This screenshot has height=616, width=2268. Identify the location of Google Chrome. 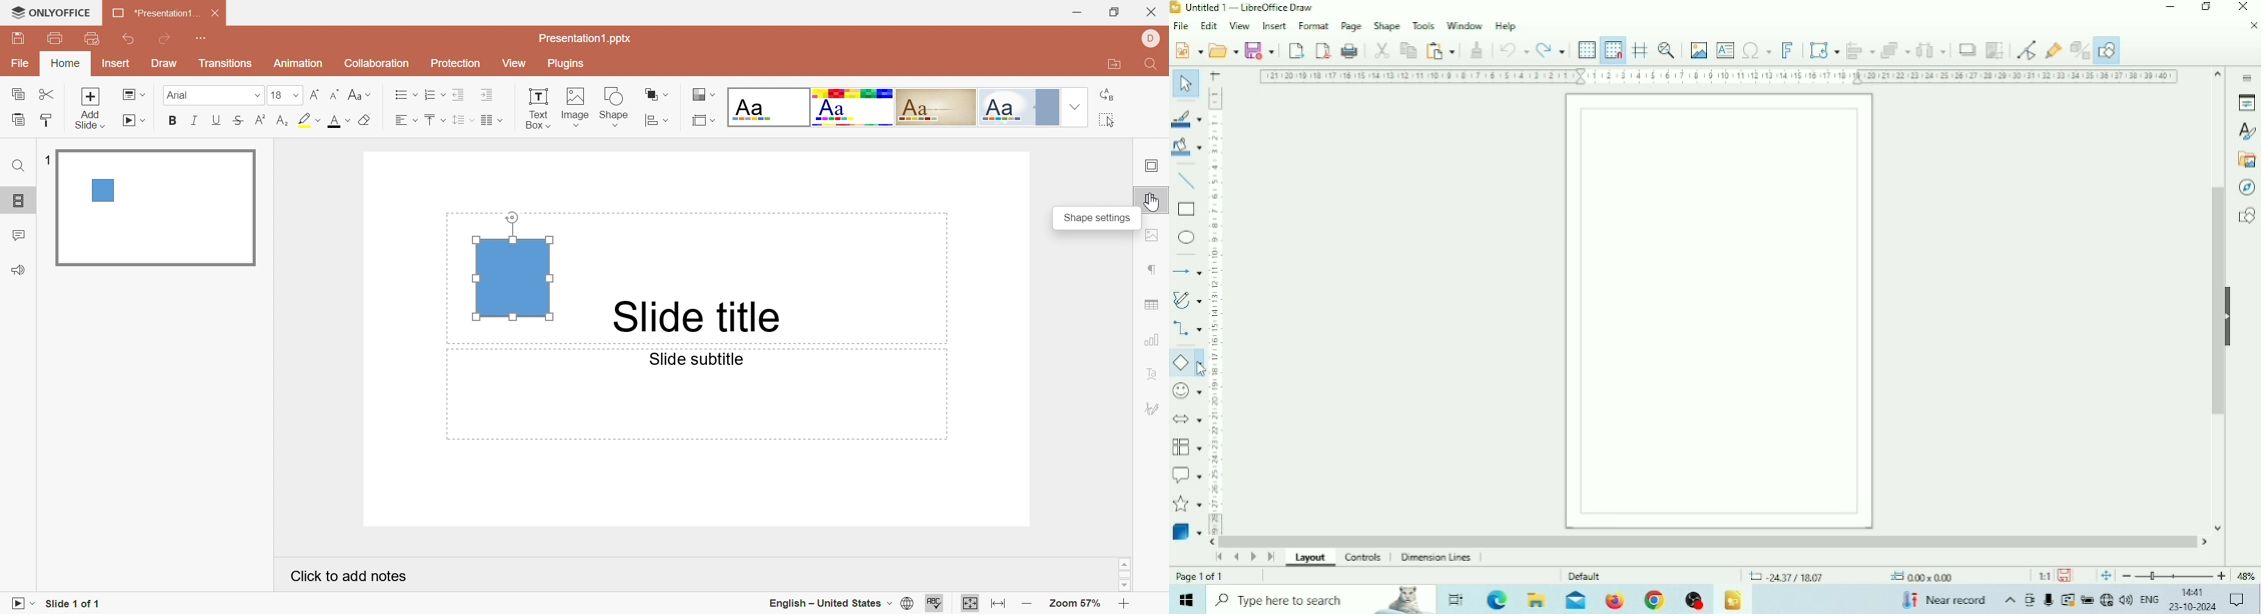
(1653, 600).